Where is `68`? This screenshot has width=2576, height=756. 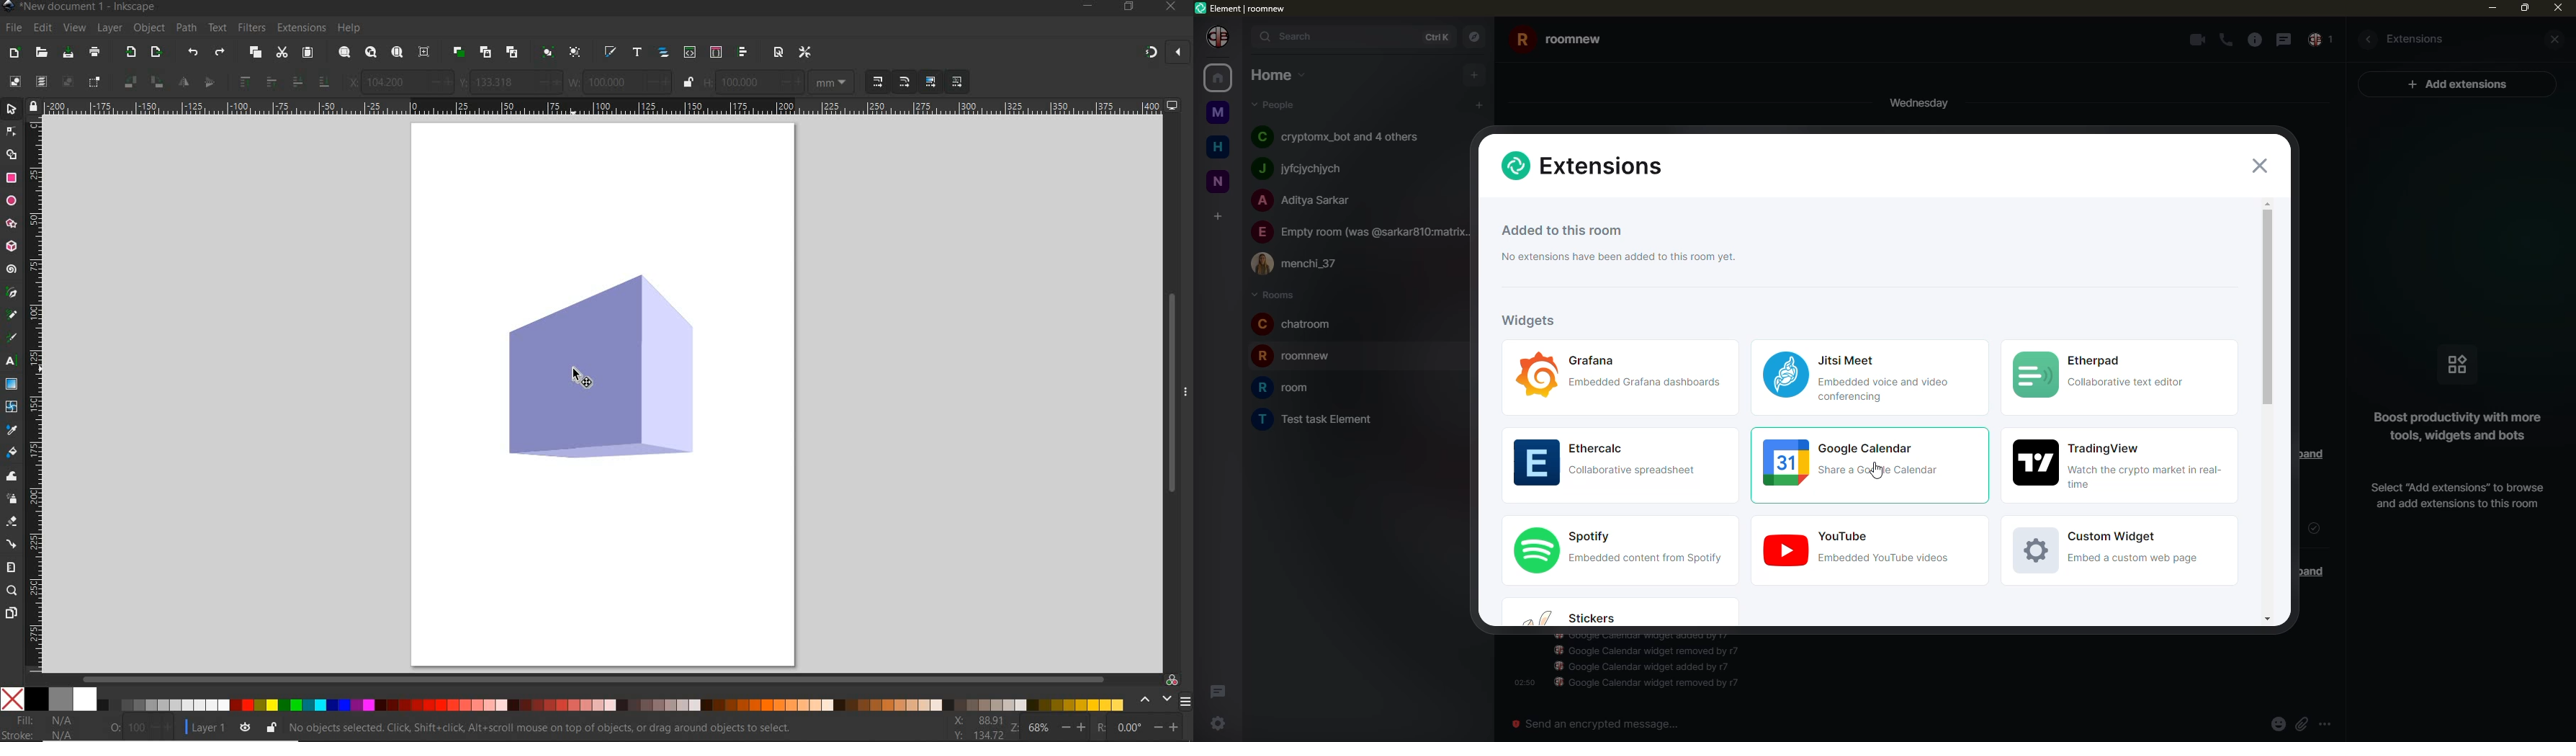 68 is located at coordinates (1040, 727).